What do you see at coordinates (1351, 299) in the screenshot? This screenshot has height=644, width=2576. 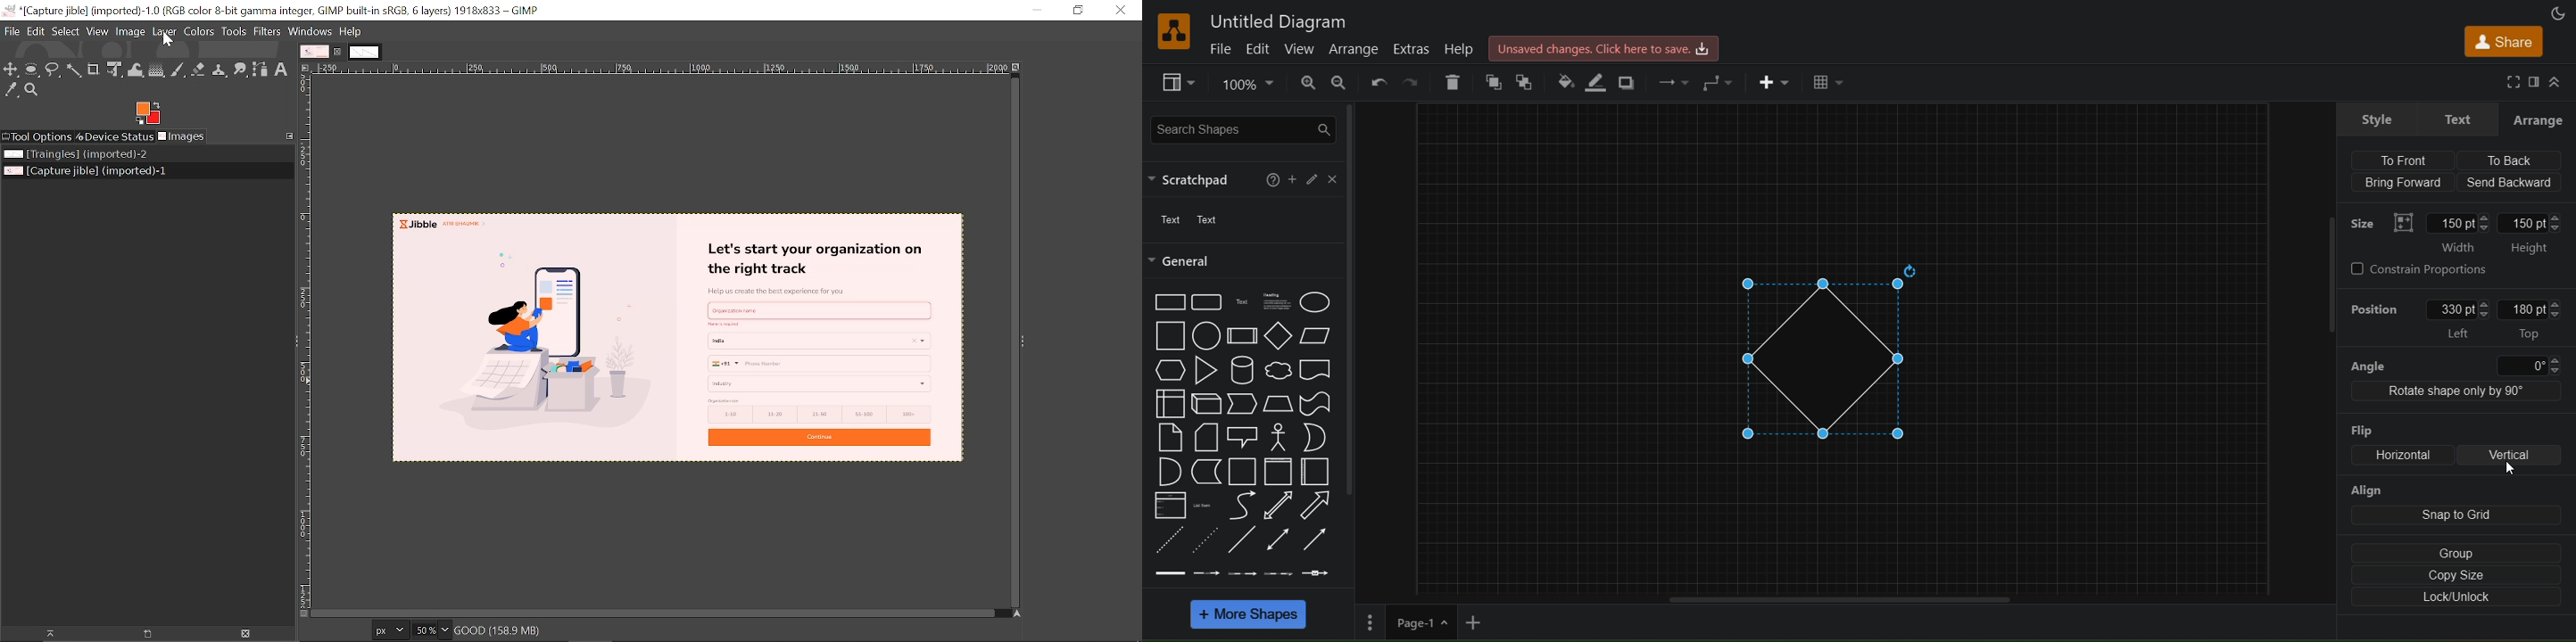 I see `vertical scroll bar` at bounding box center [1351, 299].